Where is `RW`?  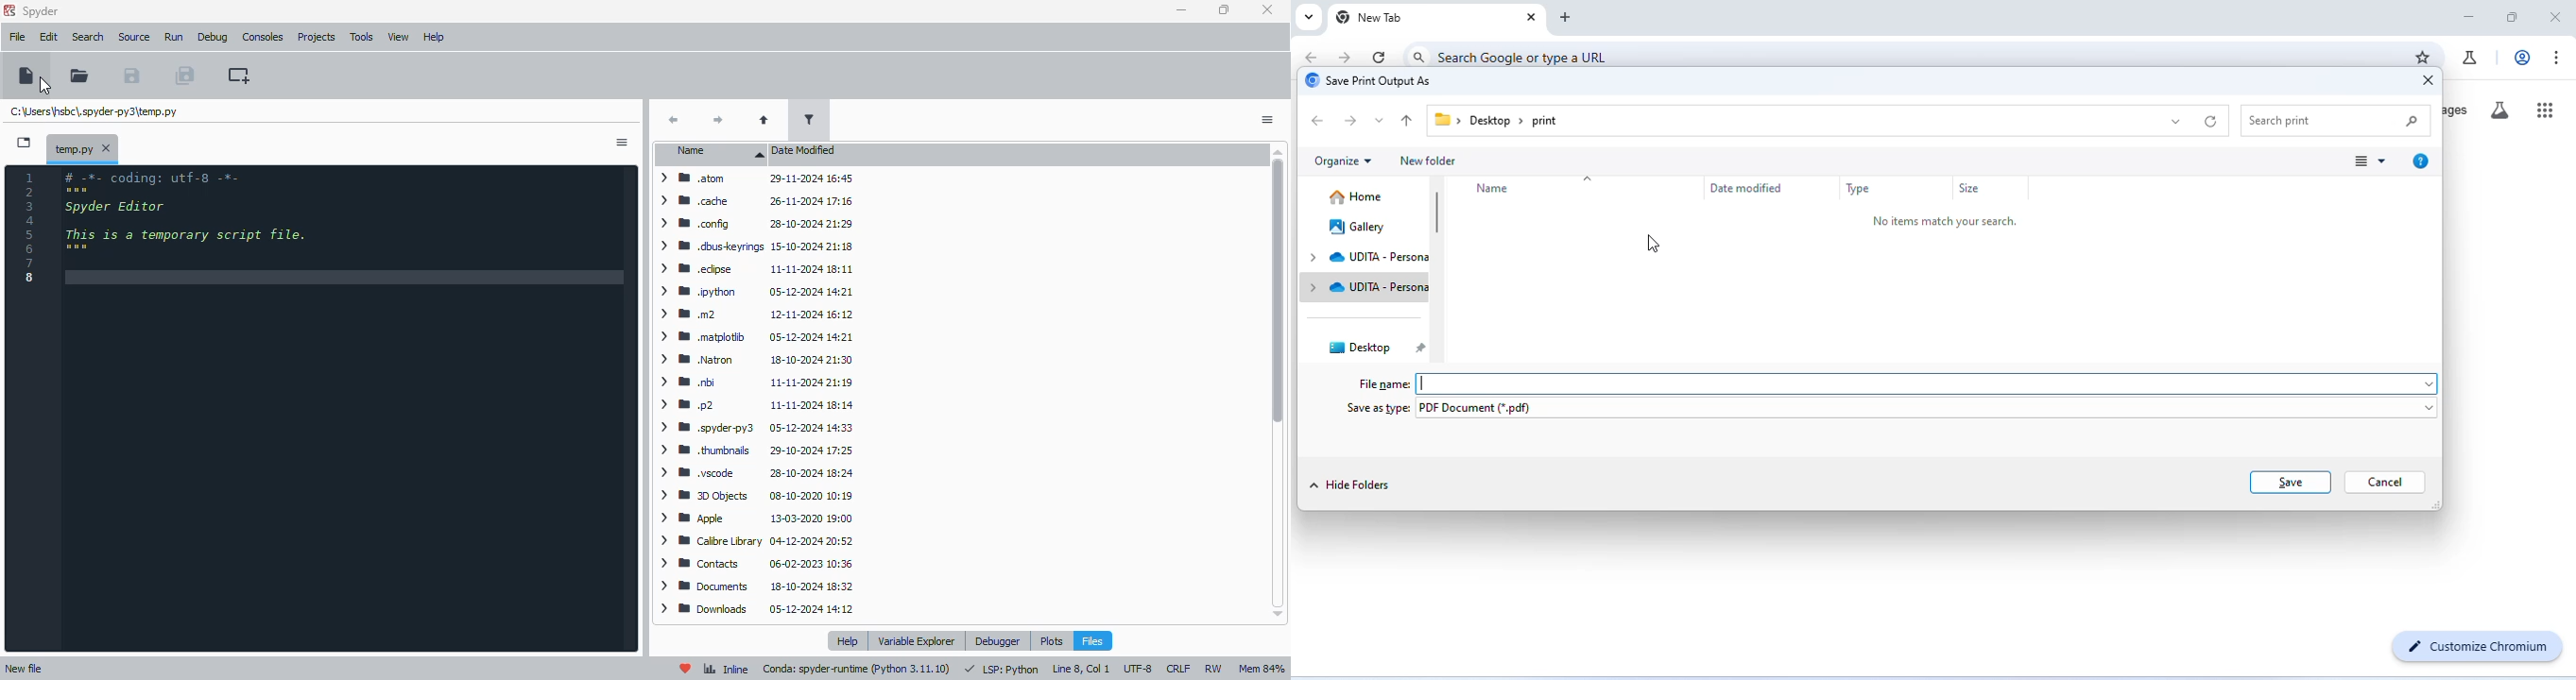 RW is located at coordinates (1213, 668).